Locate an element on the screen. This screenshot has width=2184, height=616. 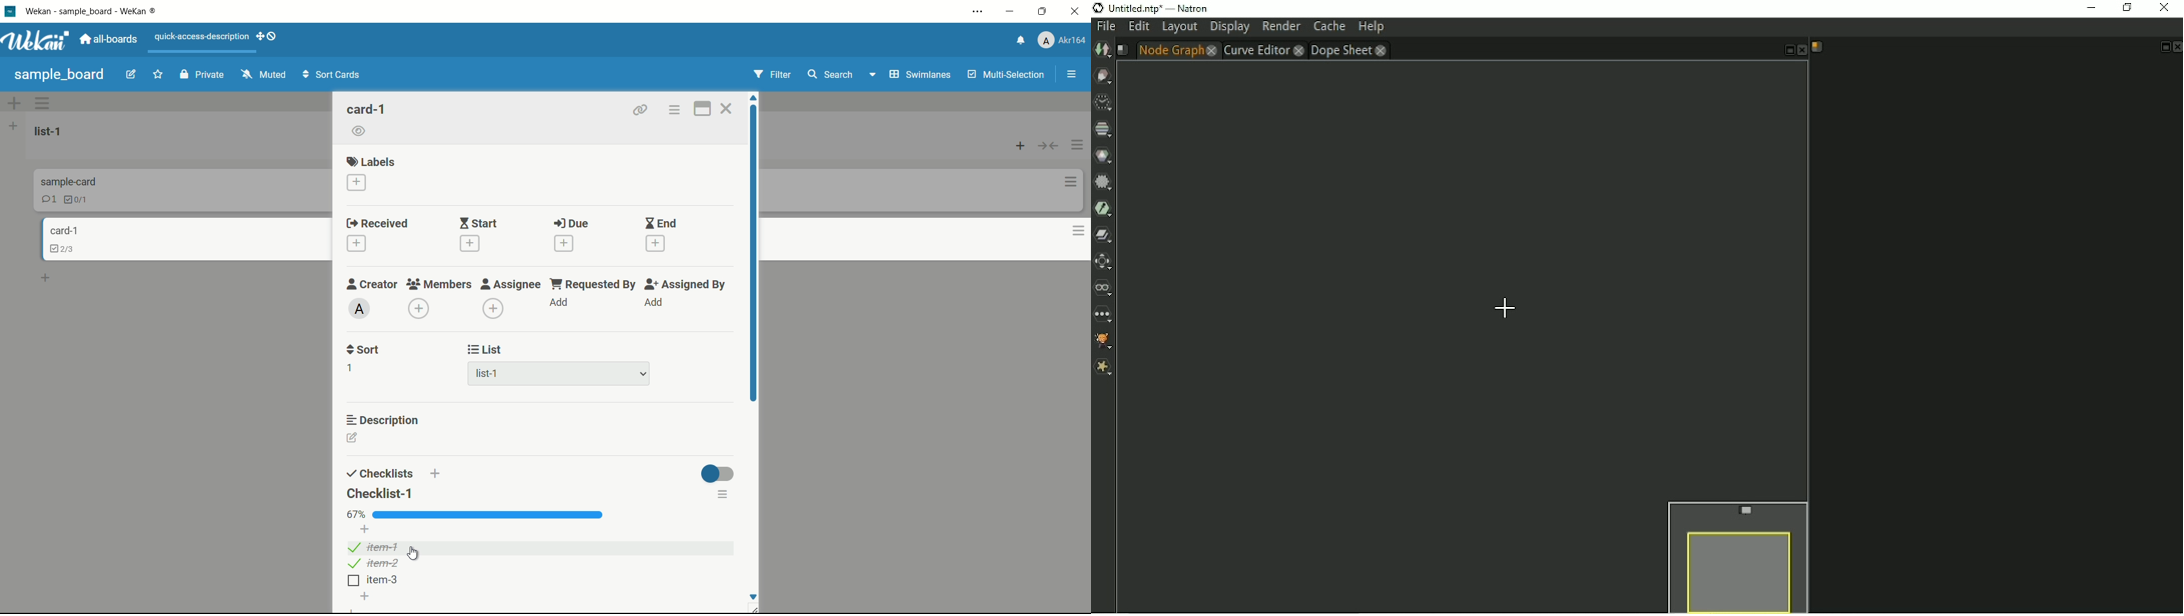
add swimlane is located at coordinates (15, 102).